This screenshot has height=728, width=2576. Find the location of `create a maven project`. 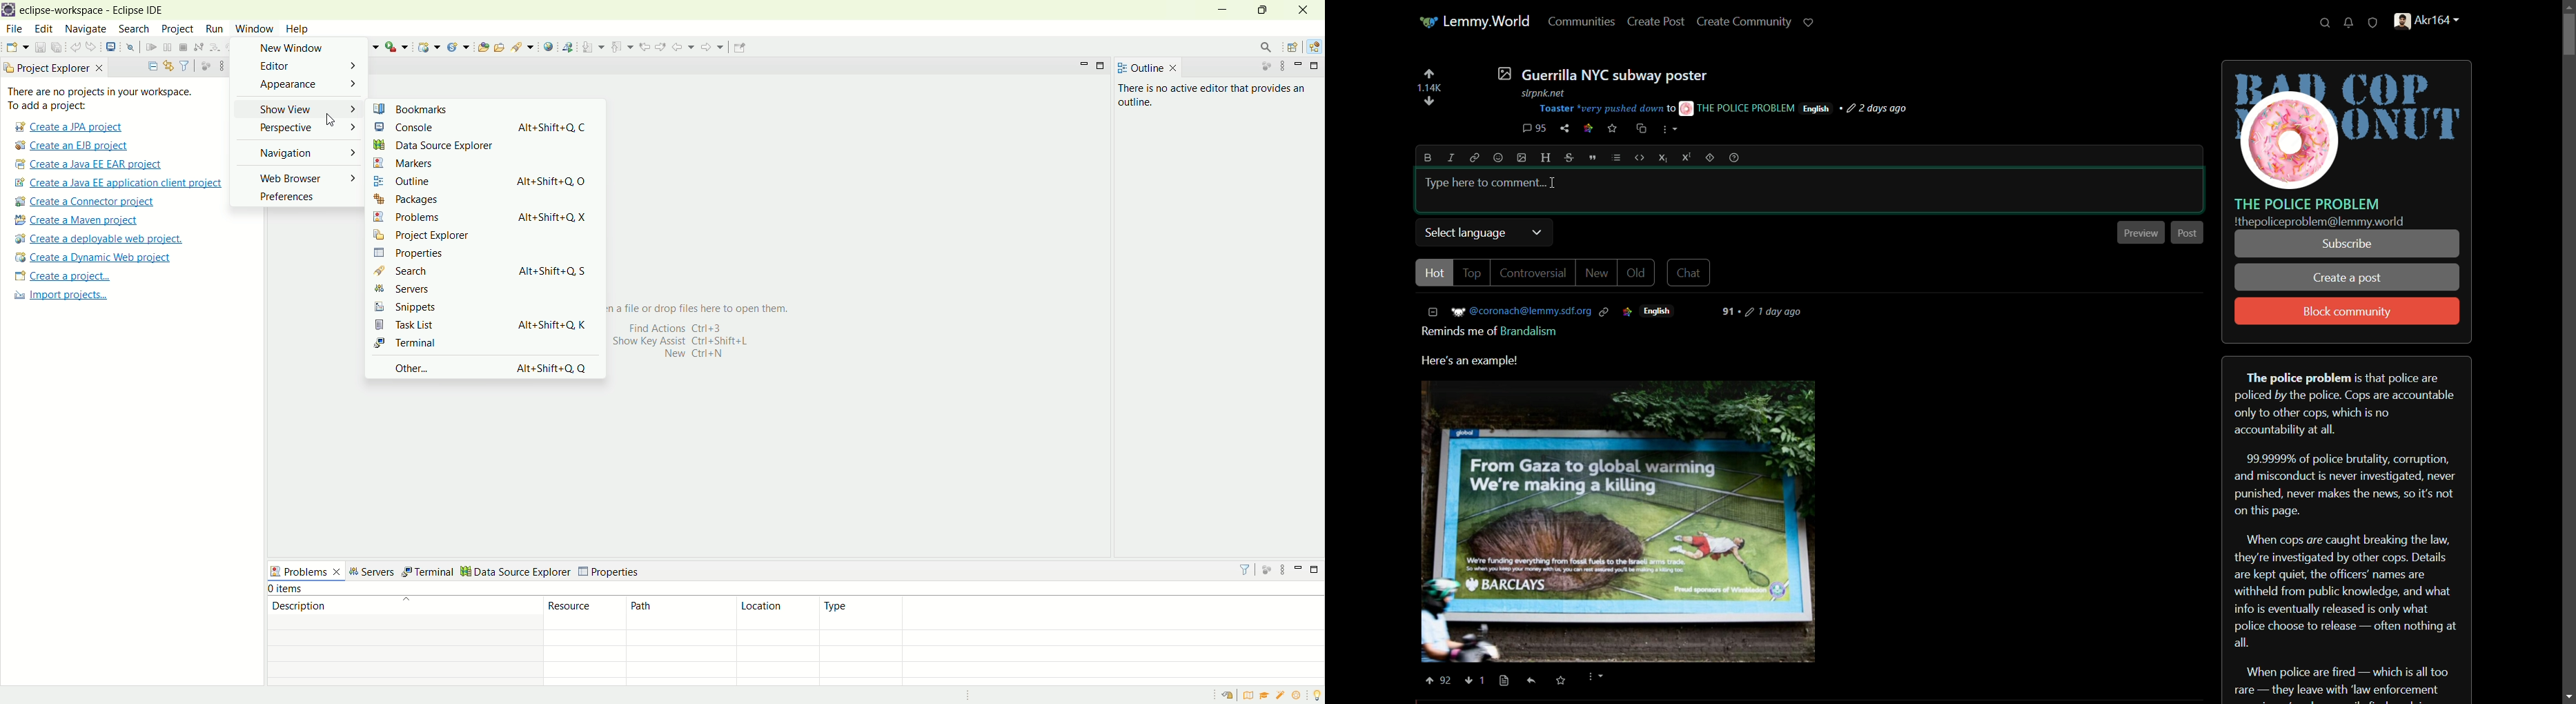

create a maven project is located at coordinates (81, 219).